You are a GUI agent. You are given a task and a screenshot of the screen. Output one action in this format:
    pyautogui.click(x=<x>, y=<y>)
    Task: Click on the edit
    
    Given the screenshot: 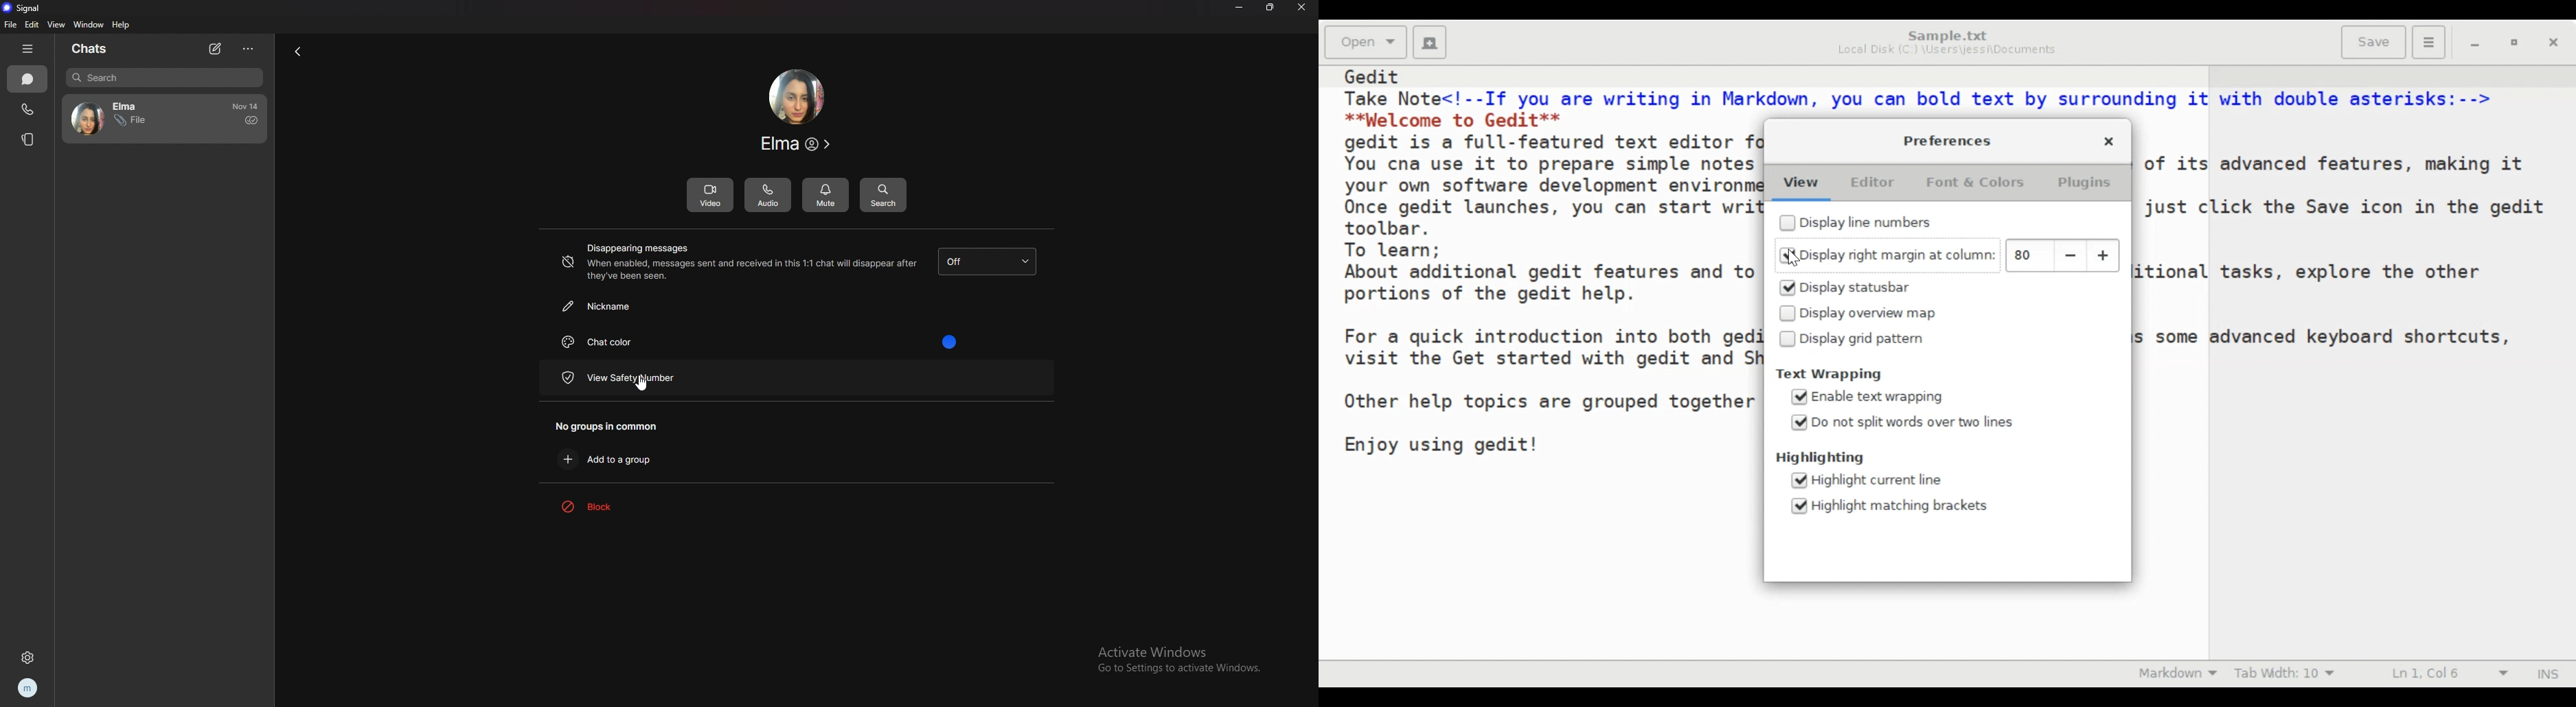 What is the action you would take?
    pyautogui.click(x=34, y=24)
    